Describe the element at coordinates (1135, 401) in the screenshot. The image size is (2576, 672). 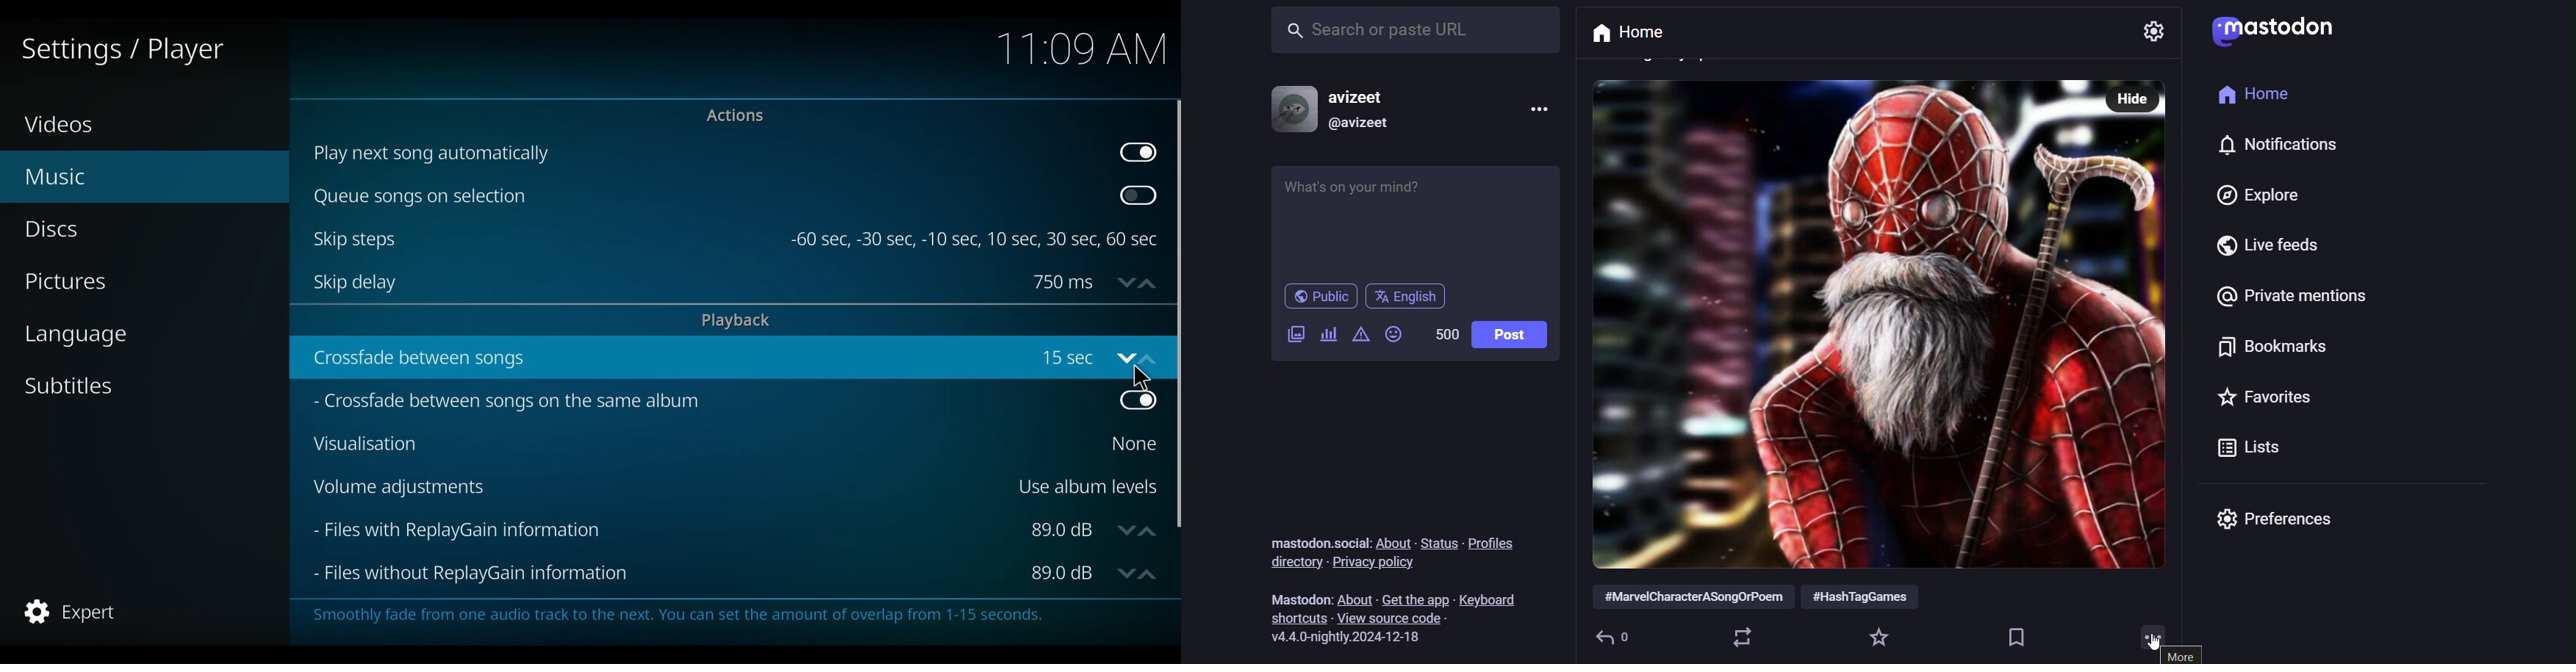
I see `Toggle on/off crossfaed between songs on the same album` at that location.